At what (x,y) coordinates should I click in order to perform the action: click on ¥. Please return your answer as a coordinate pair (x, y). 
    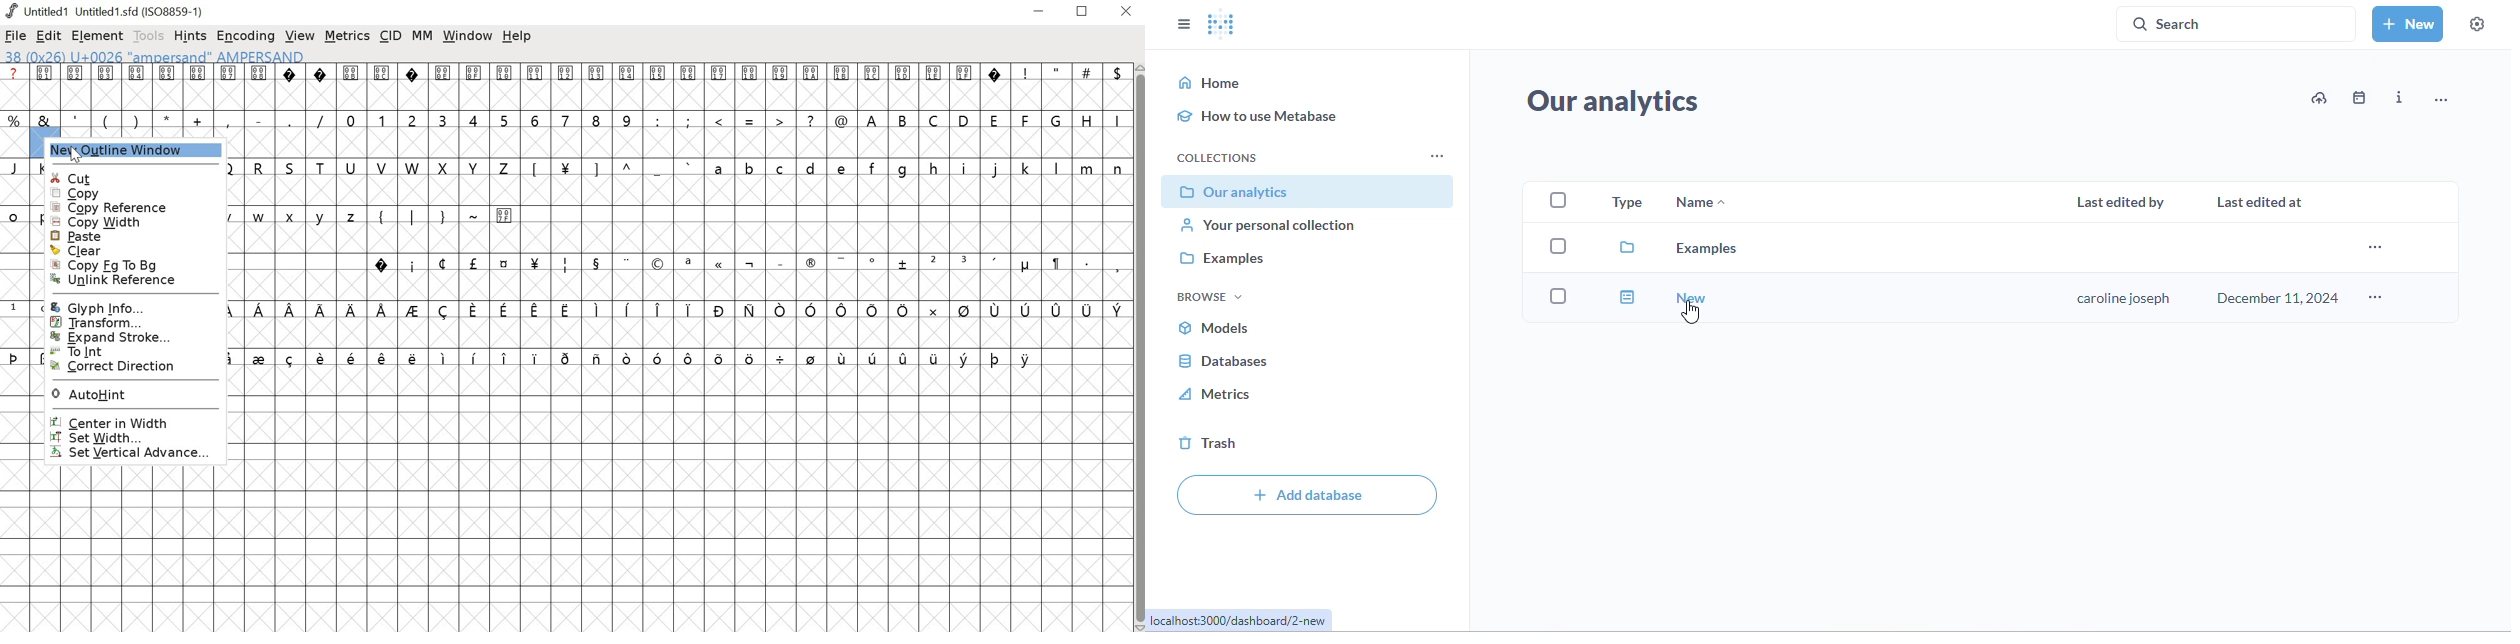
    Looking at the image, I should click on (565, 168).